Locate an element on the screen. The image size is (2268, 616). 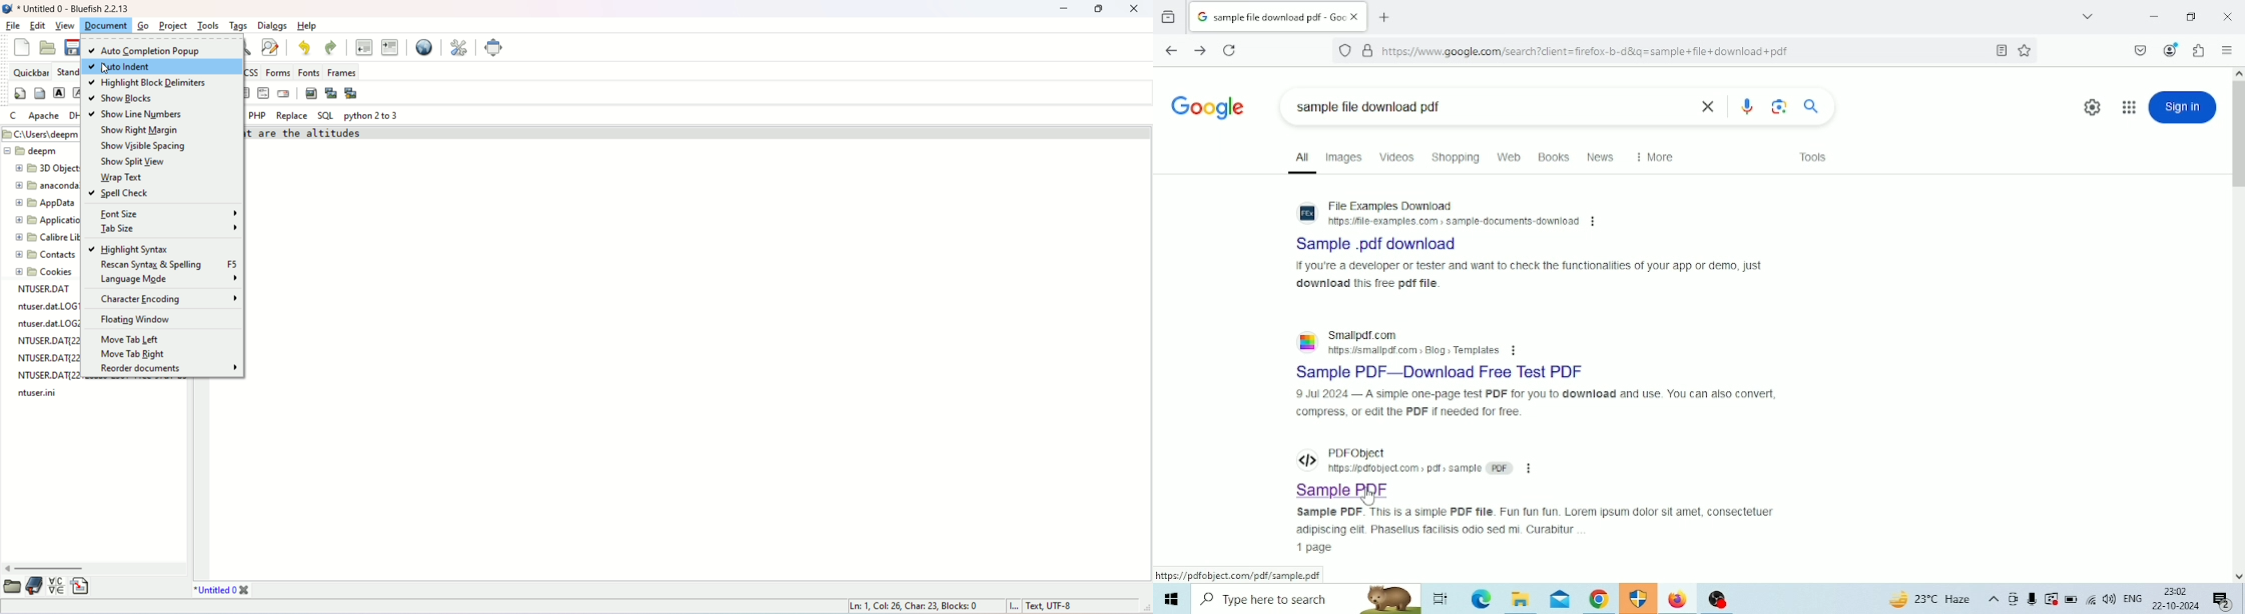
Tools is located at coordinates (1812, 157).